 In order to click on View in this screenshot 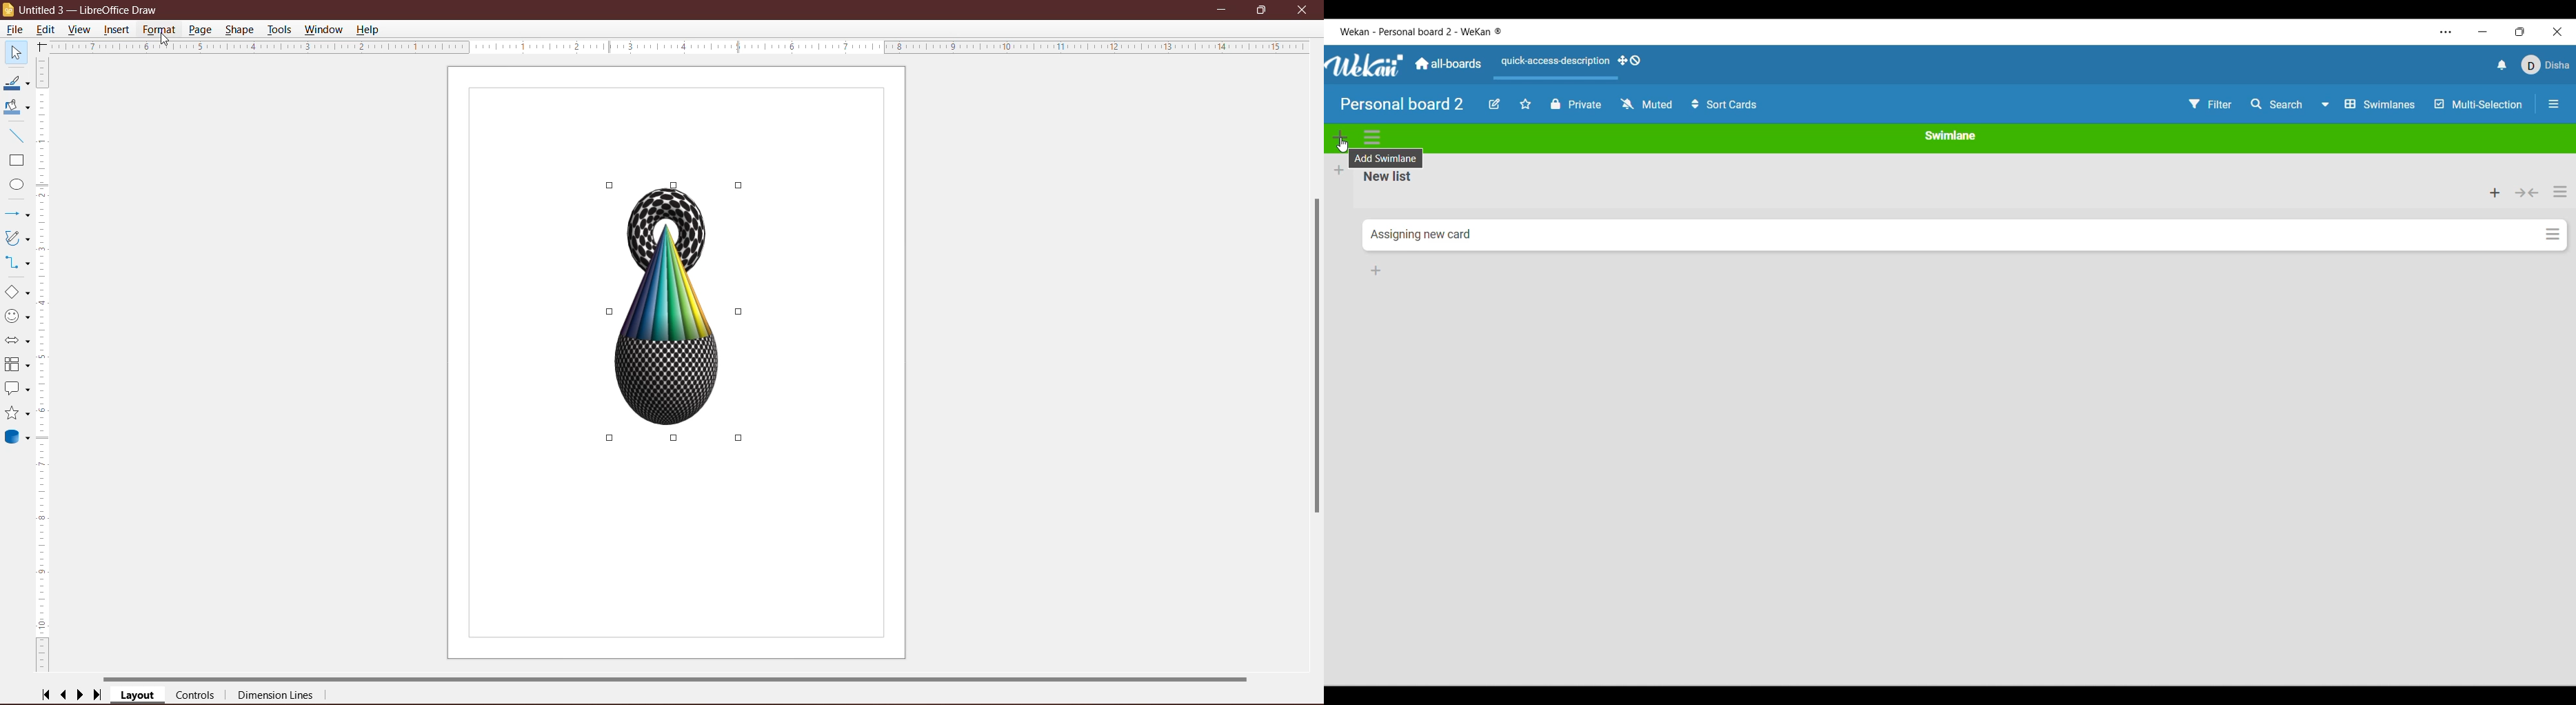, I will do `click(80, 29)`.